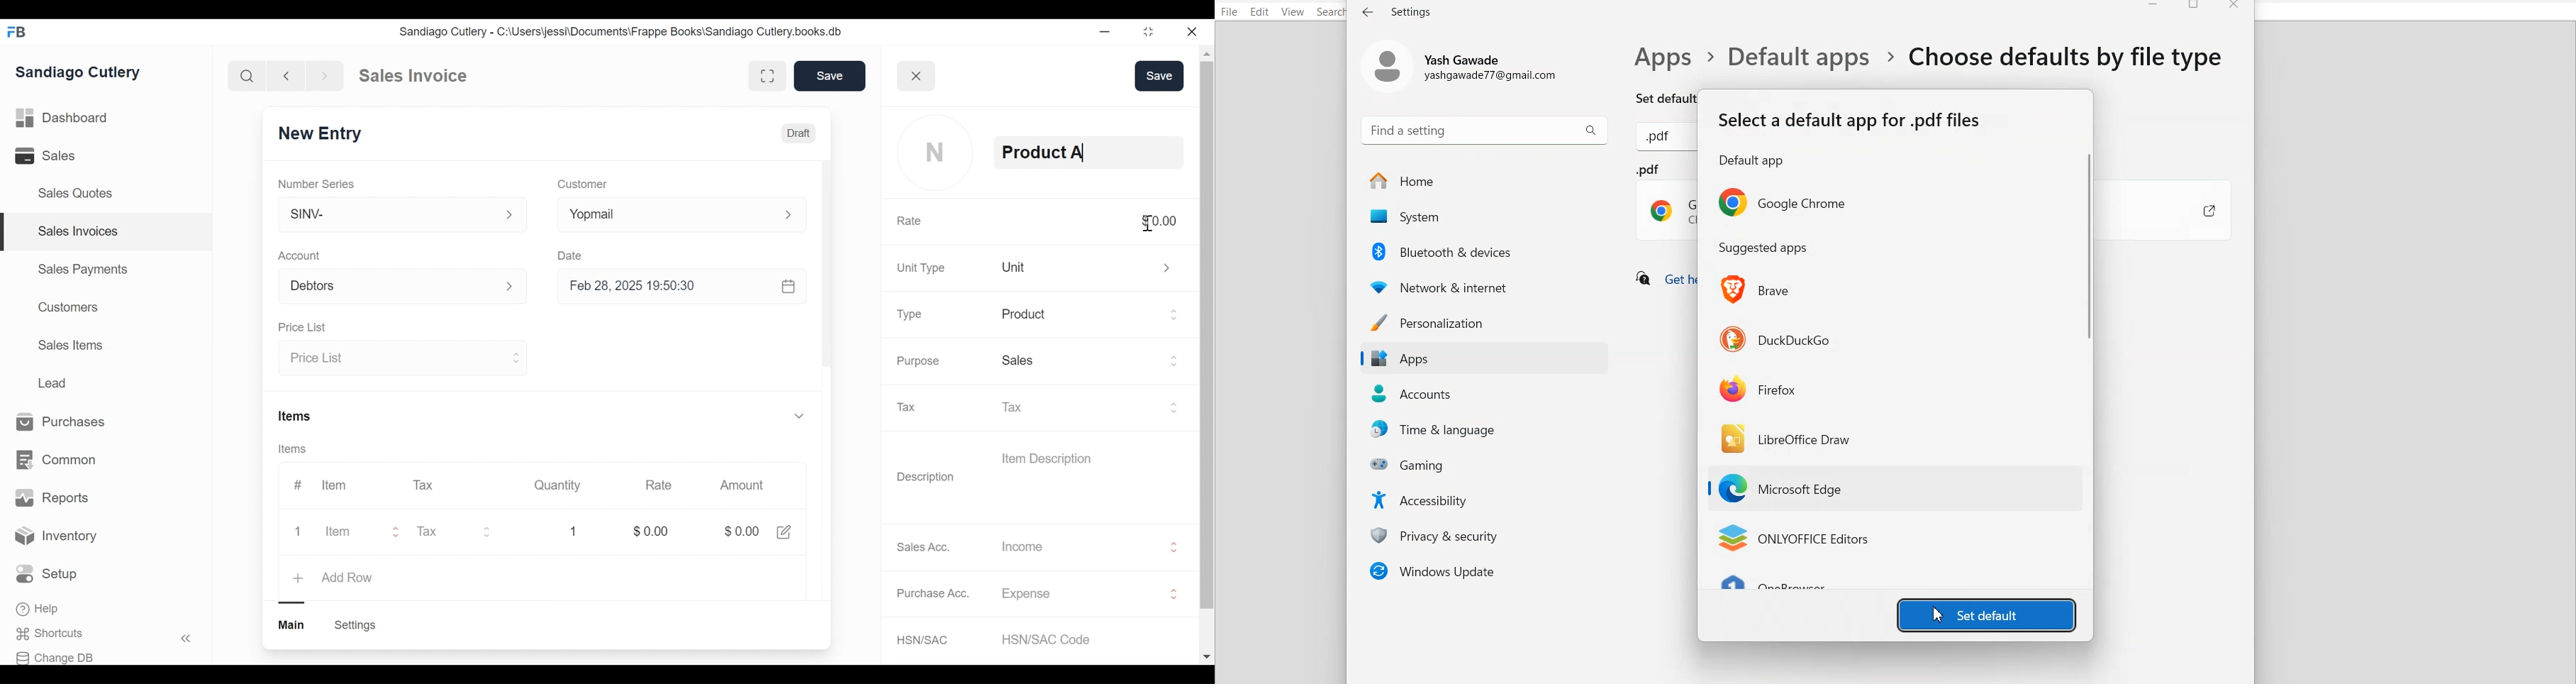 This screenshot has width=2576, height=700. I want to click on scrollbar, so click(825, 262).